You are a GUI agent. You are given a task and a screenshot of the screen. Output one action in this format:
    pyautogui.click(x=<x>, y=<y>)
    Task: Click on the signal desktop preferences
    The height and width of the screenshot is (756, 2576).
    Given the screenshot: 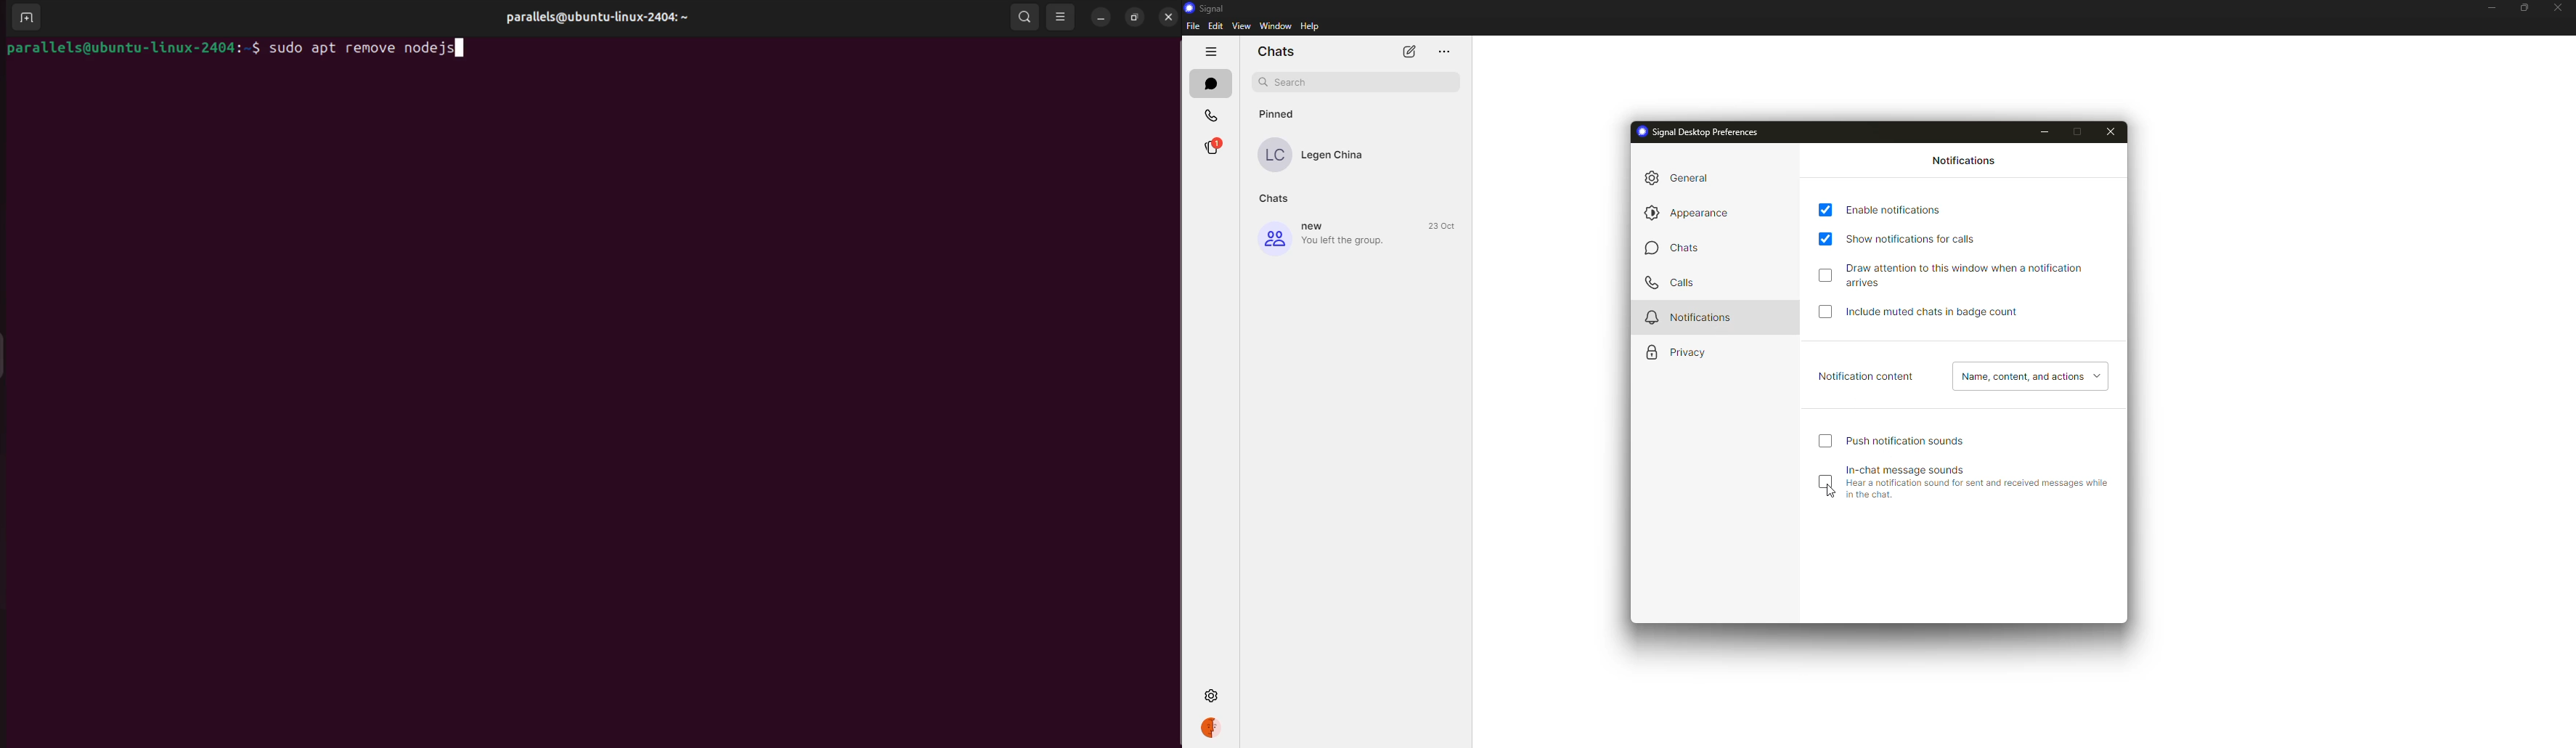 What is the action you would take?
    pyautogui.click(x=1699, y=131)
    